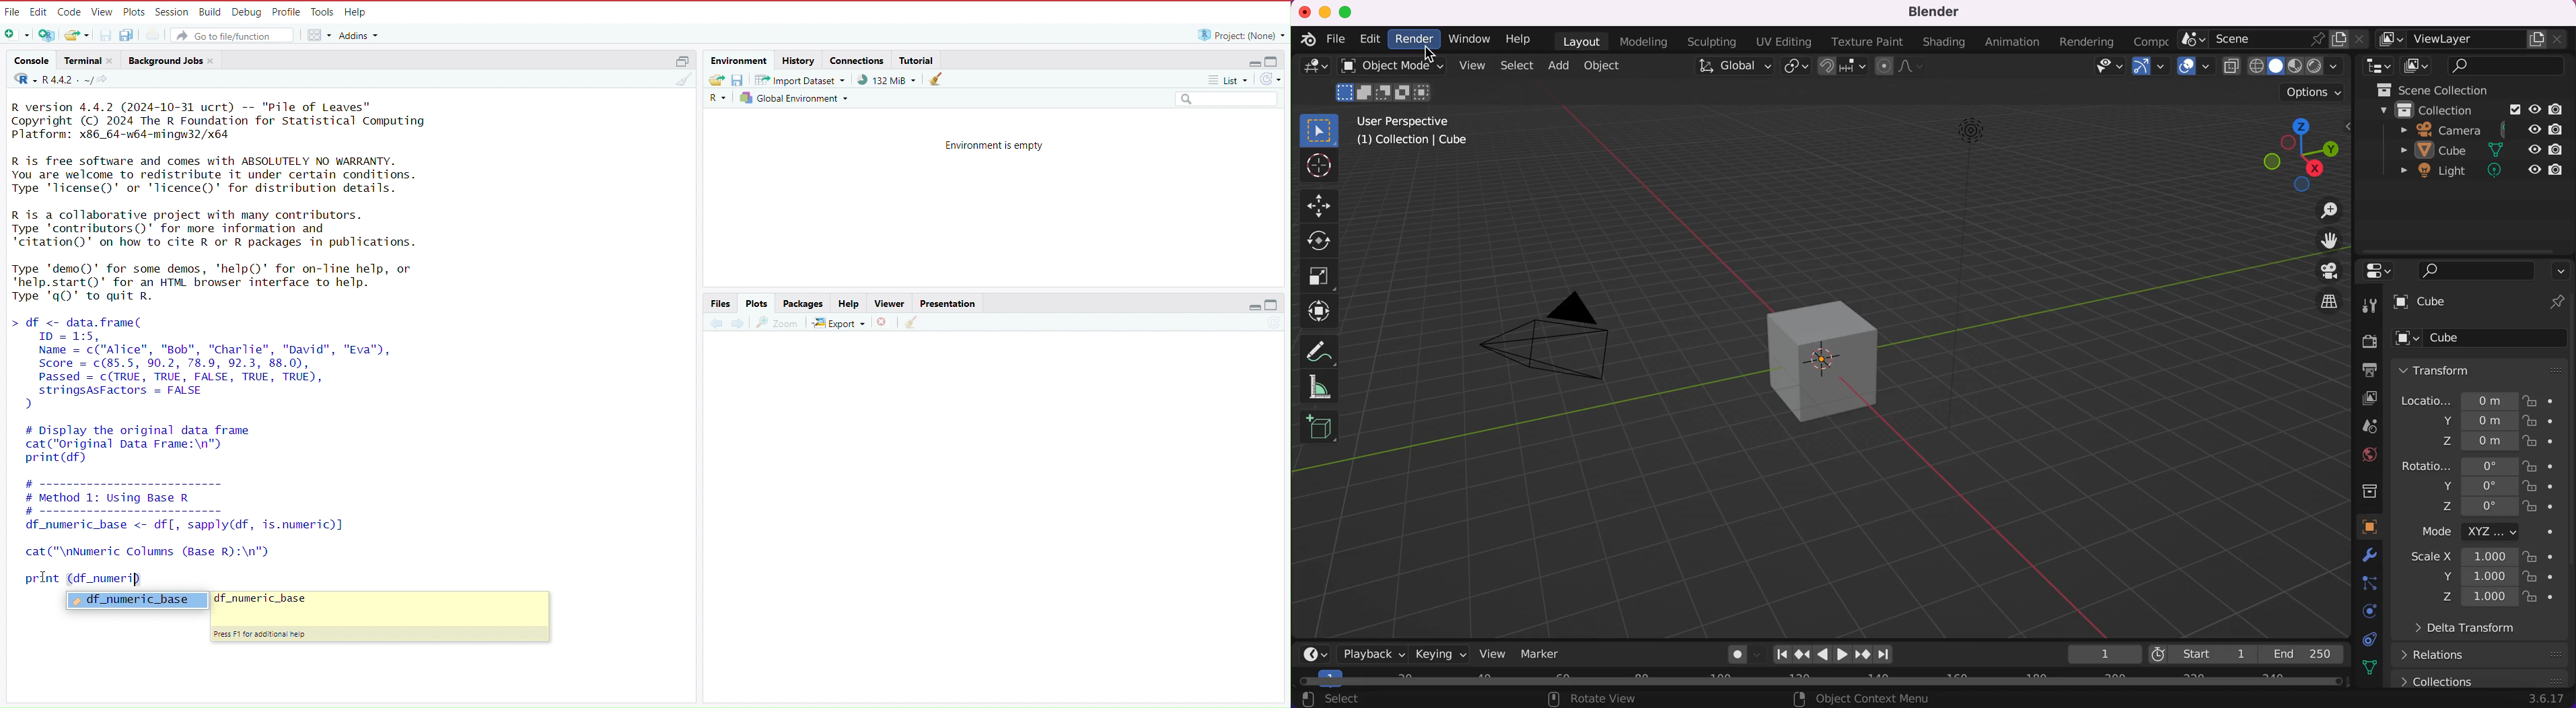  I want to click on Background jobs, so click(164, 59).